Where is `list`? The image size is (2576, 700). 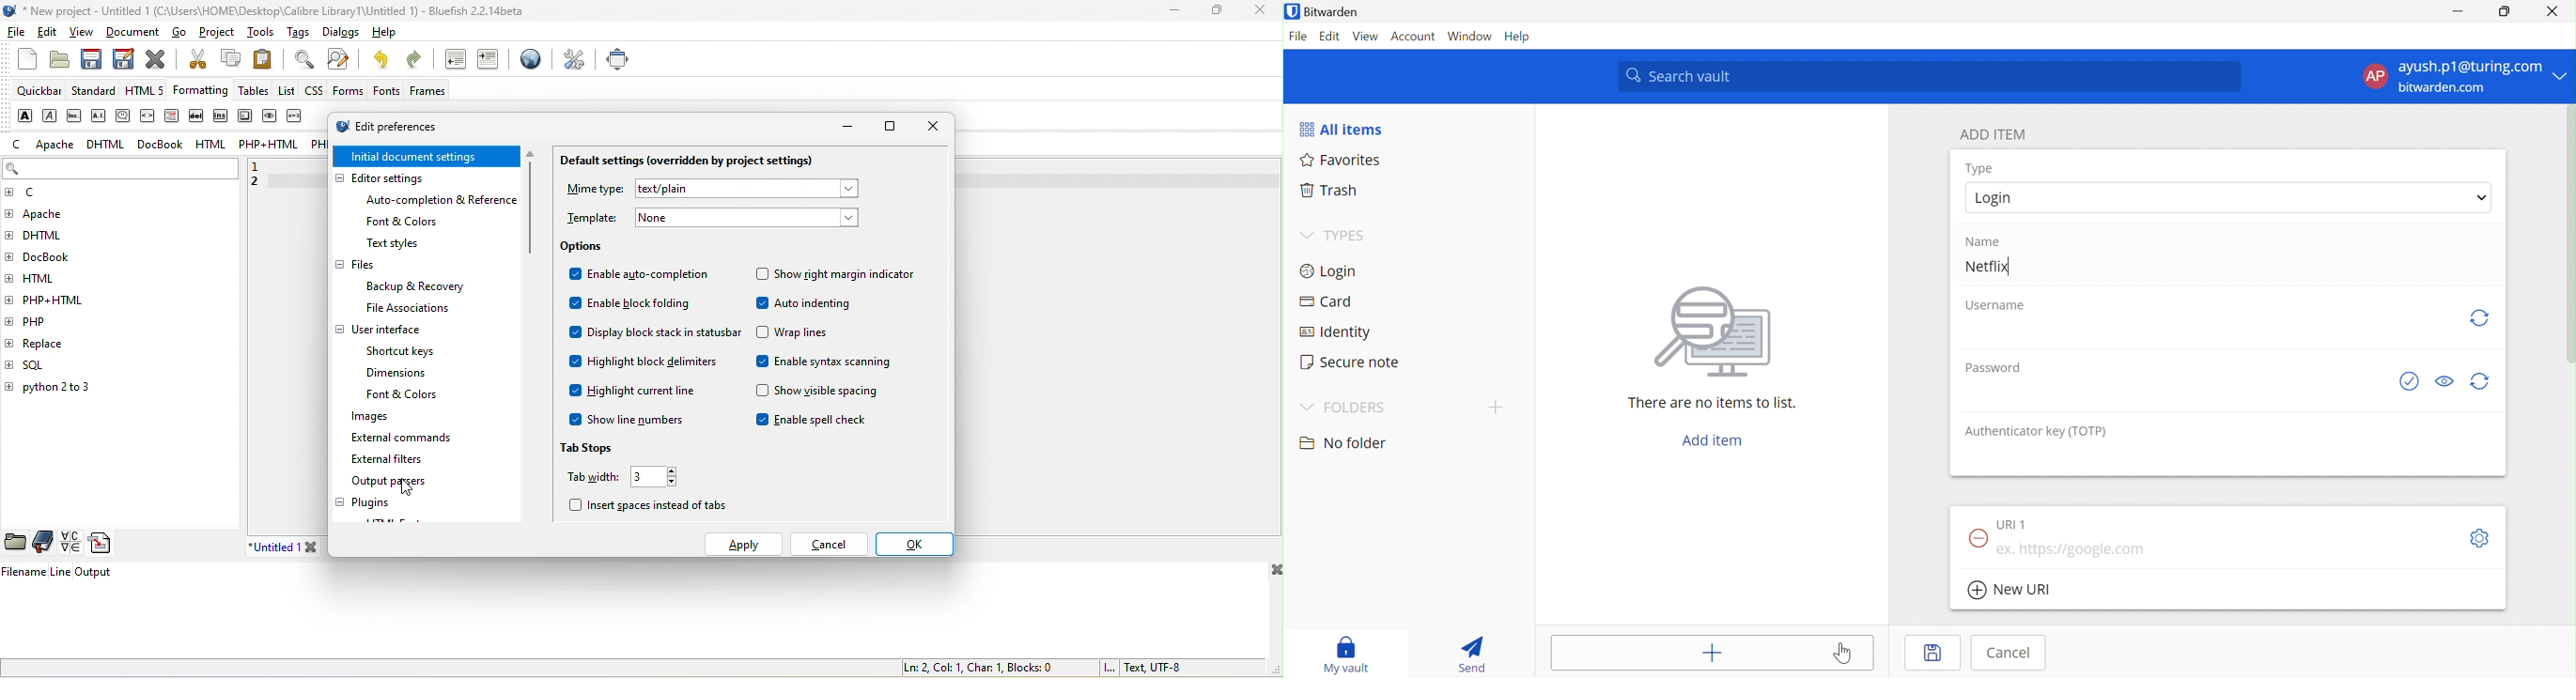 list is located at coordinates (286, 90).